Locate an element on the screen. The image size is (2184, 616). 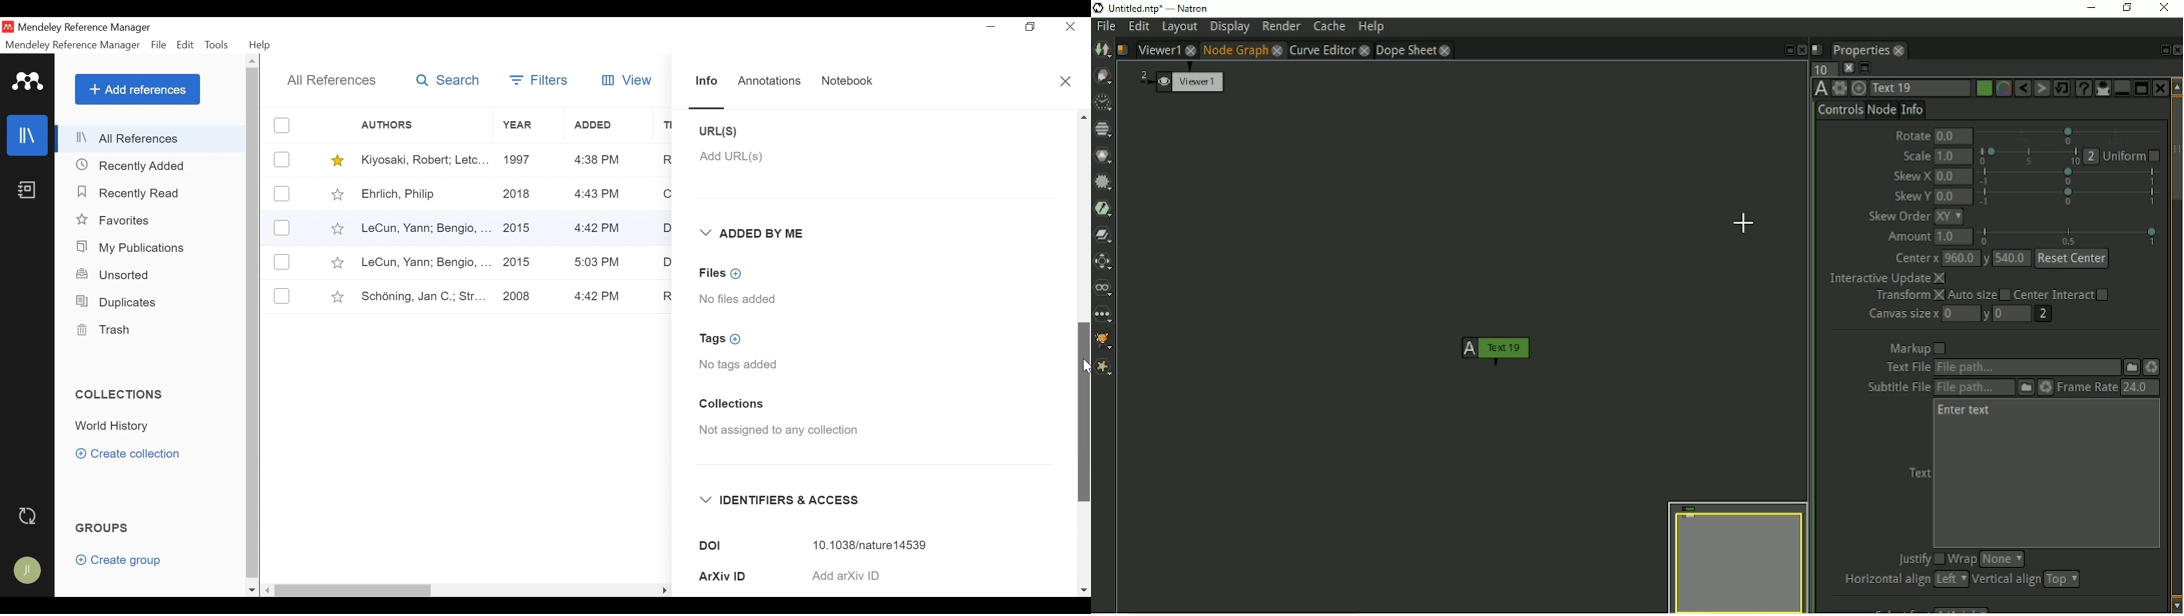
Scroll Right is located at coordinates (1084, 590).